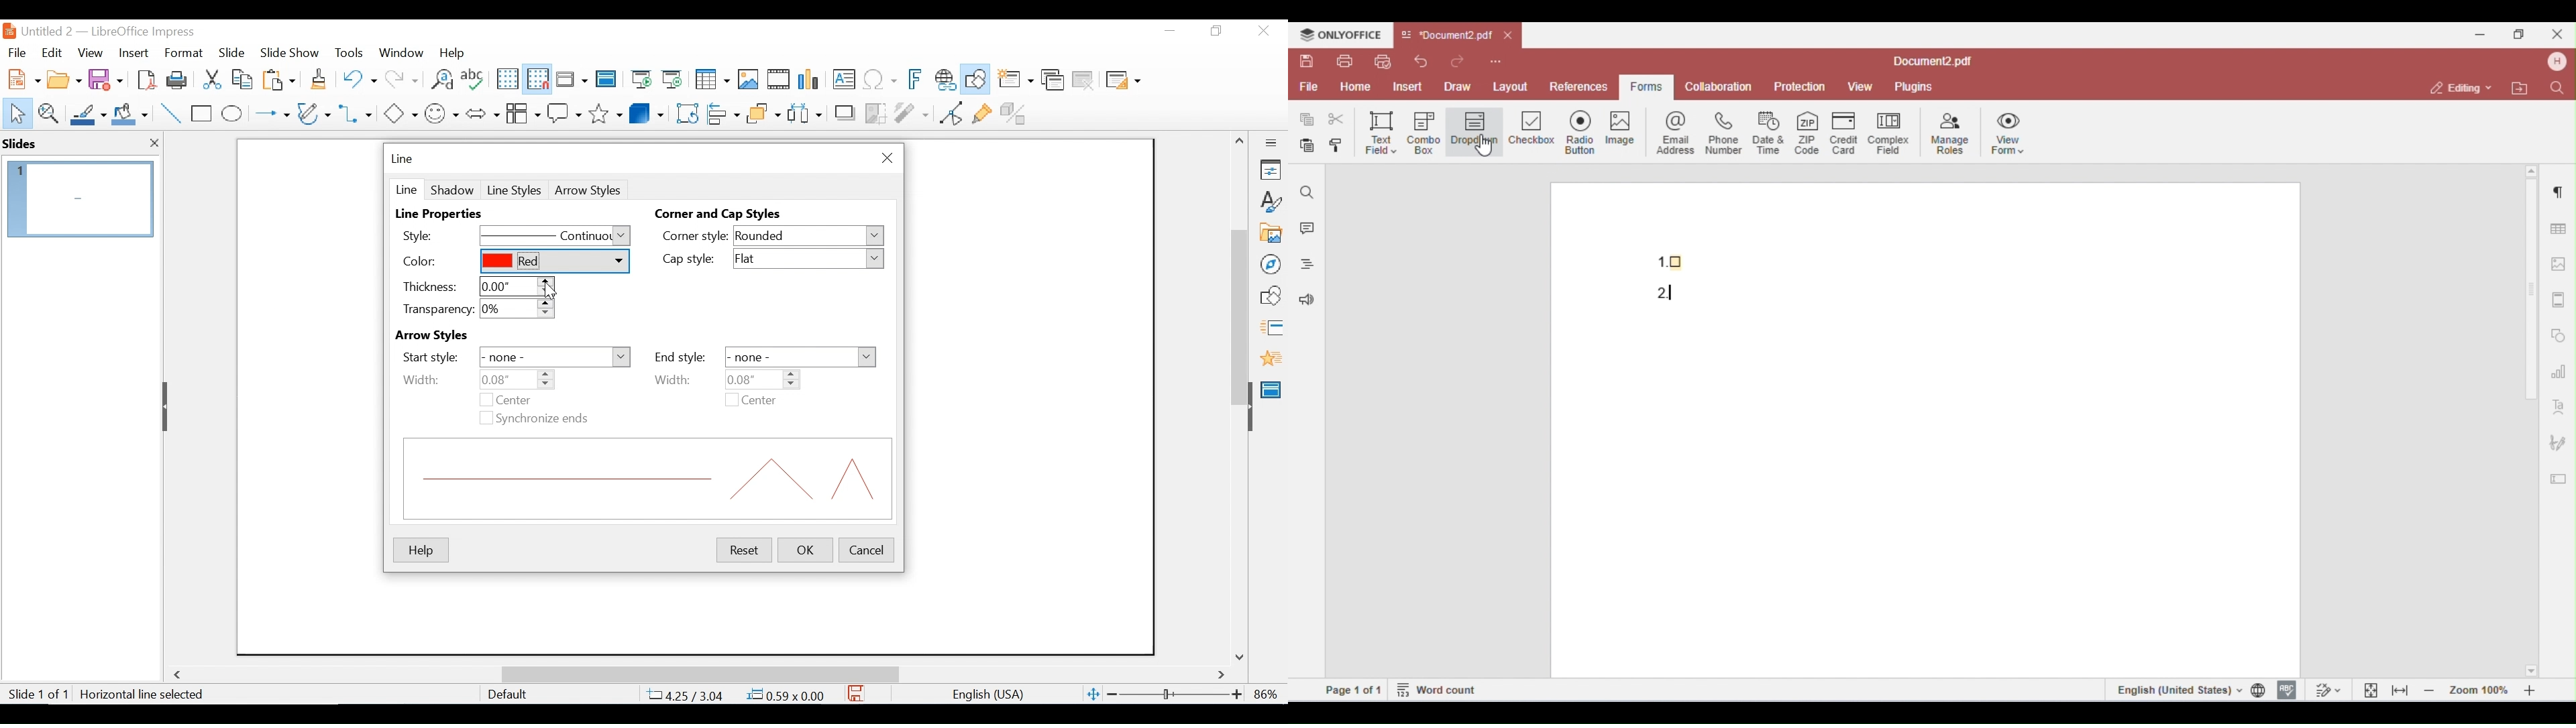 The image size is (2576, 728). I want to click on Scroll Right, so click(1222, 676).